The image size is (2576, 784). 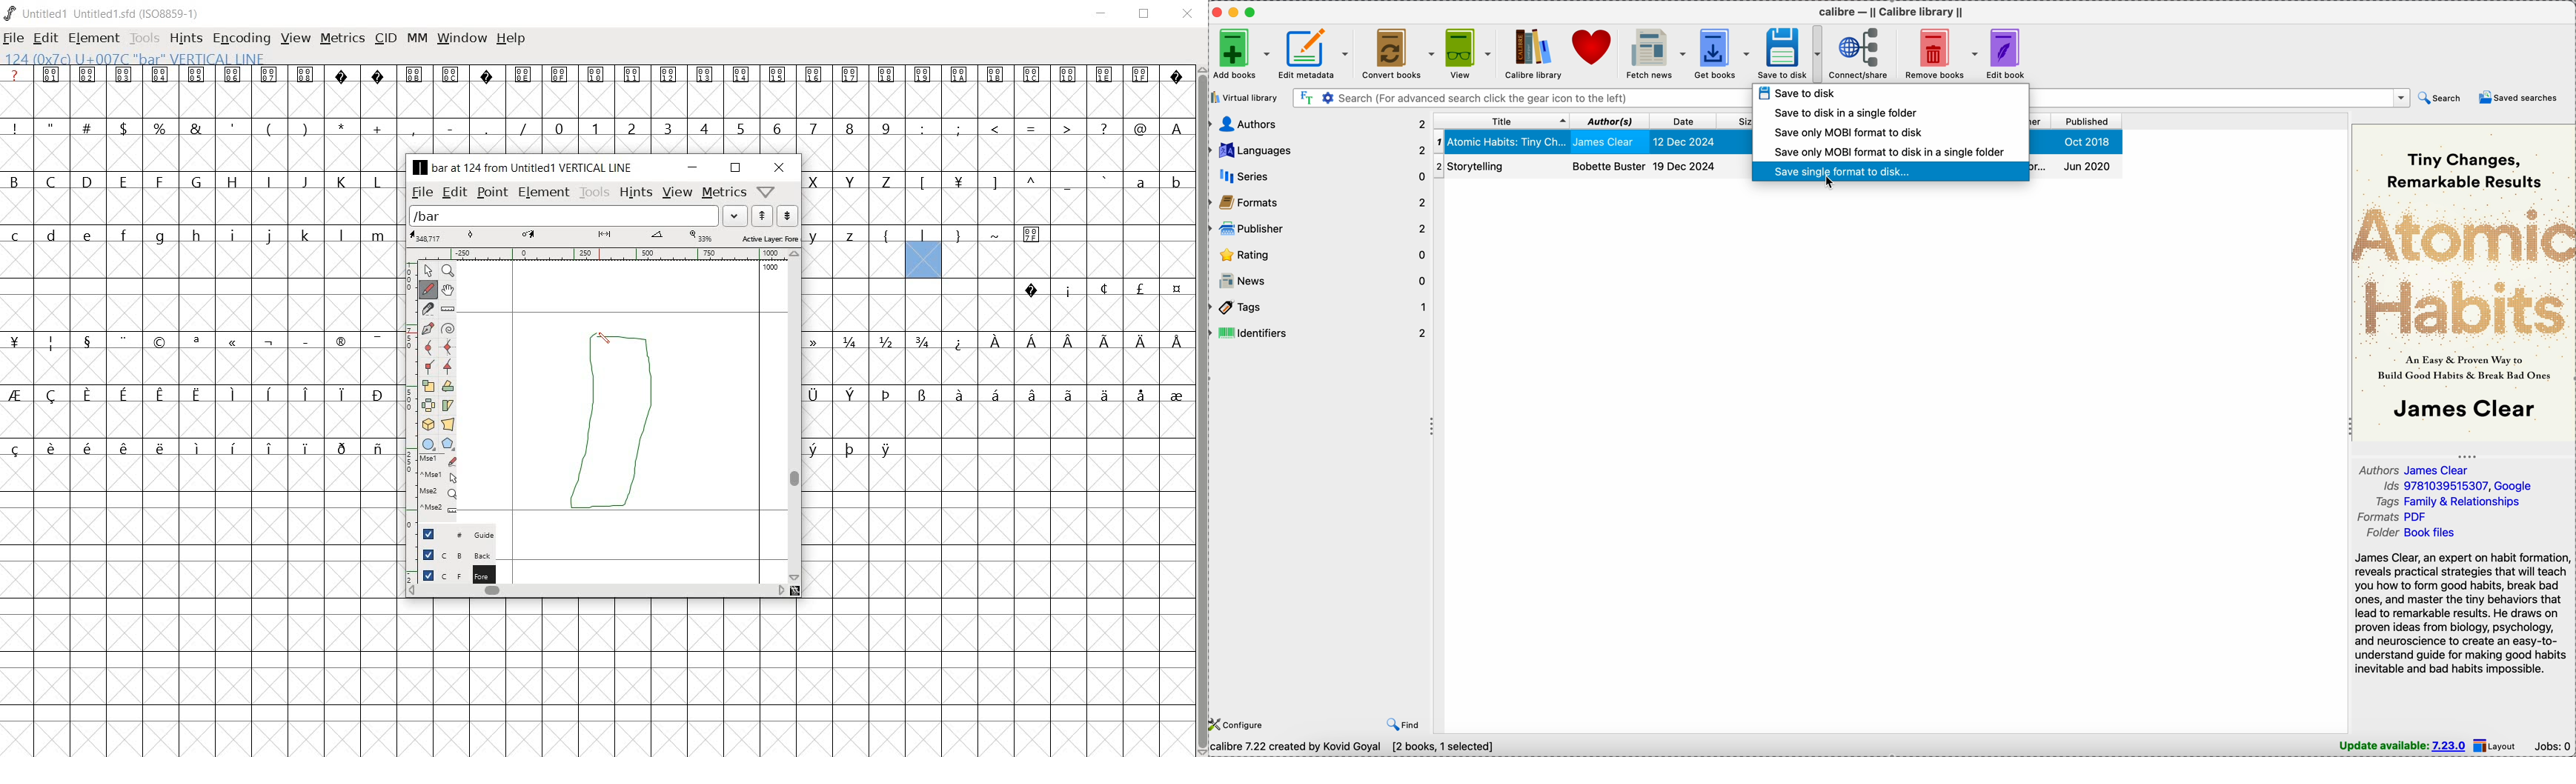 I want to click on special symbols, so click(x=597, y=75).